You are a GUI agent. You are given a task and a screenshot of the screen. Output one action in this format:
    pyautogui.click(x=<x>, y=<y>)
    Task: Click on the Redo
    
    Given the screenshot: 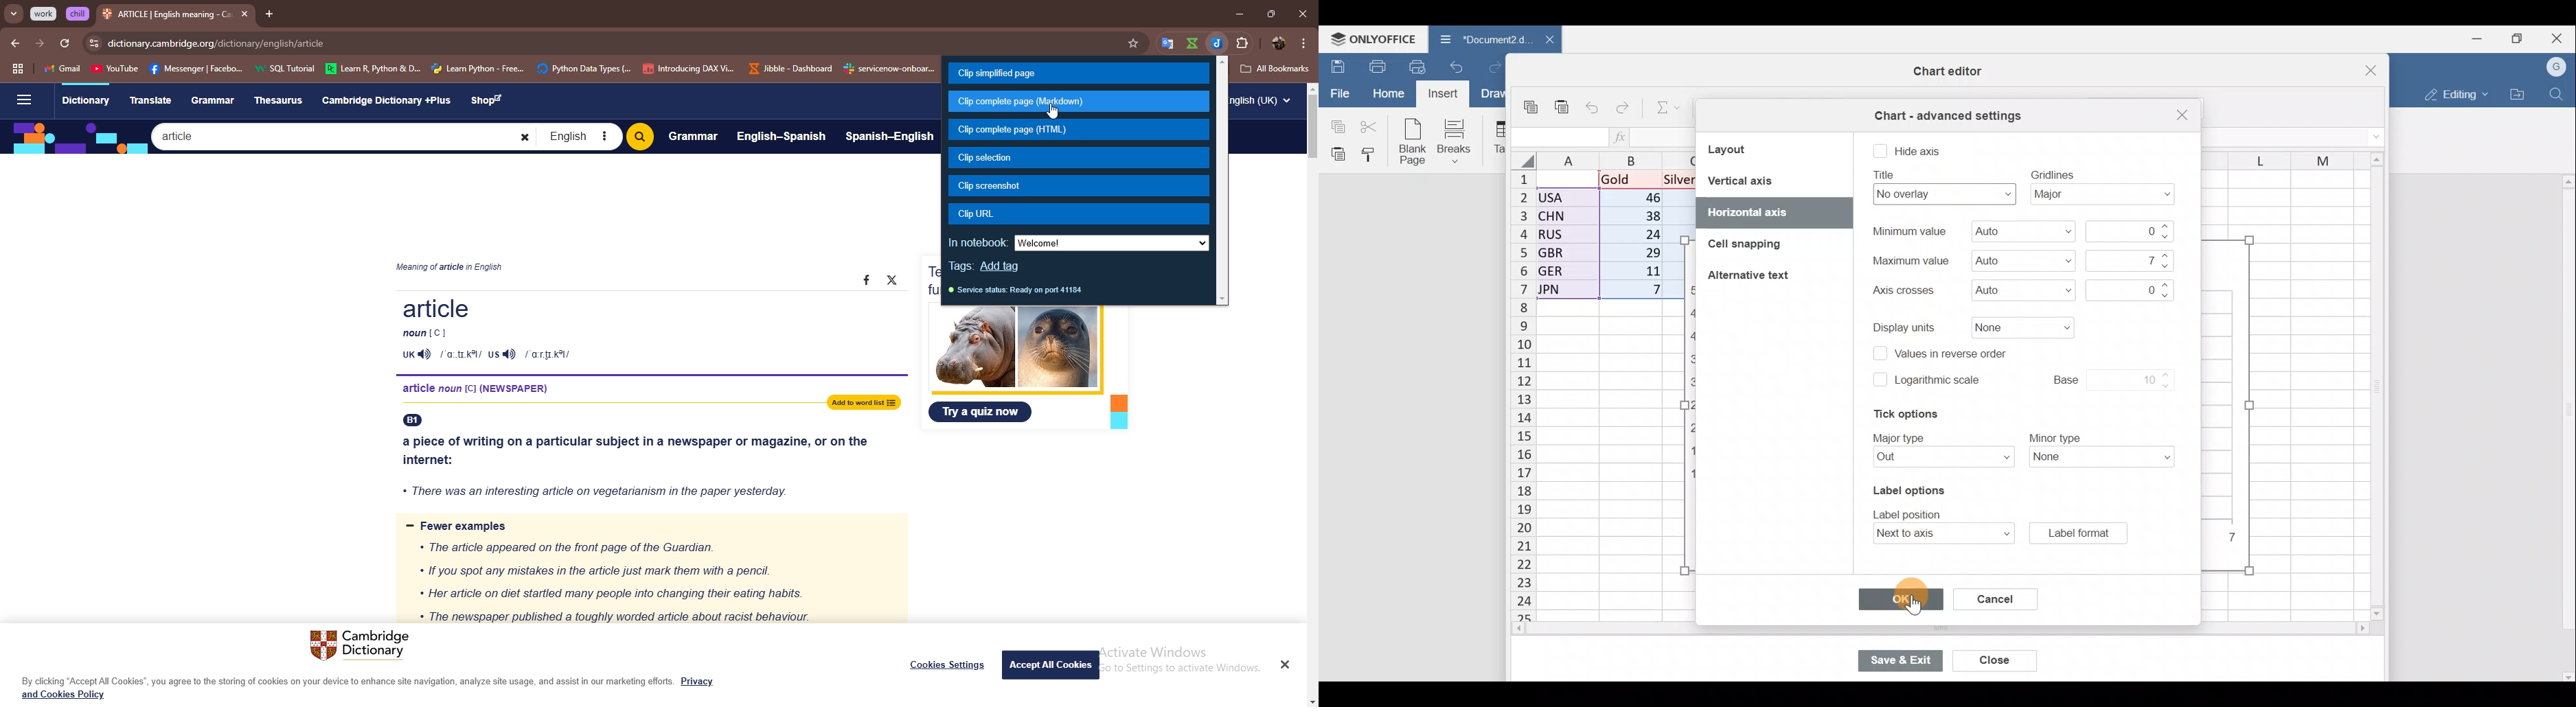 What is the action you would take?
    pyautogui.click(x=1625, y=105)
    